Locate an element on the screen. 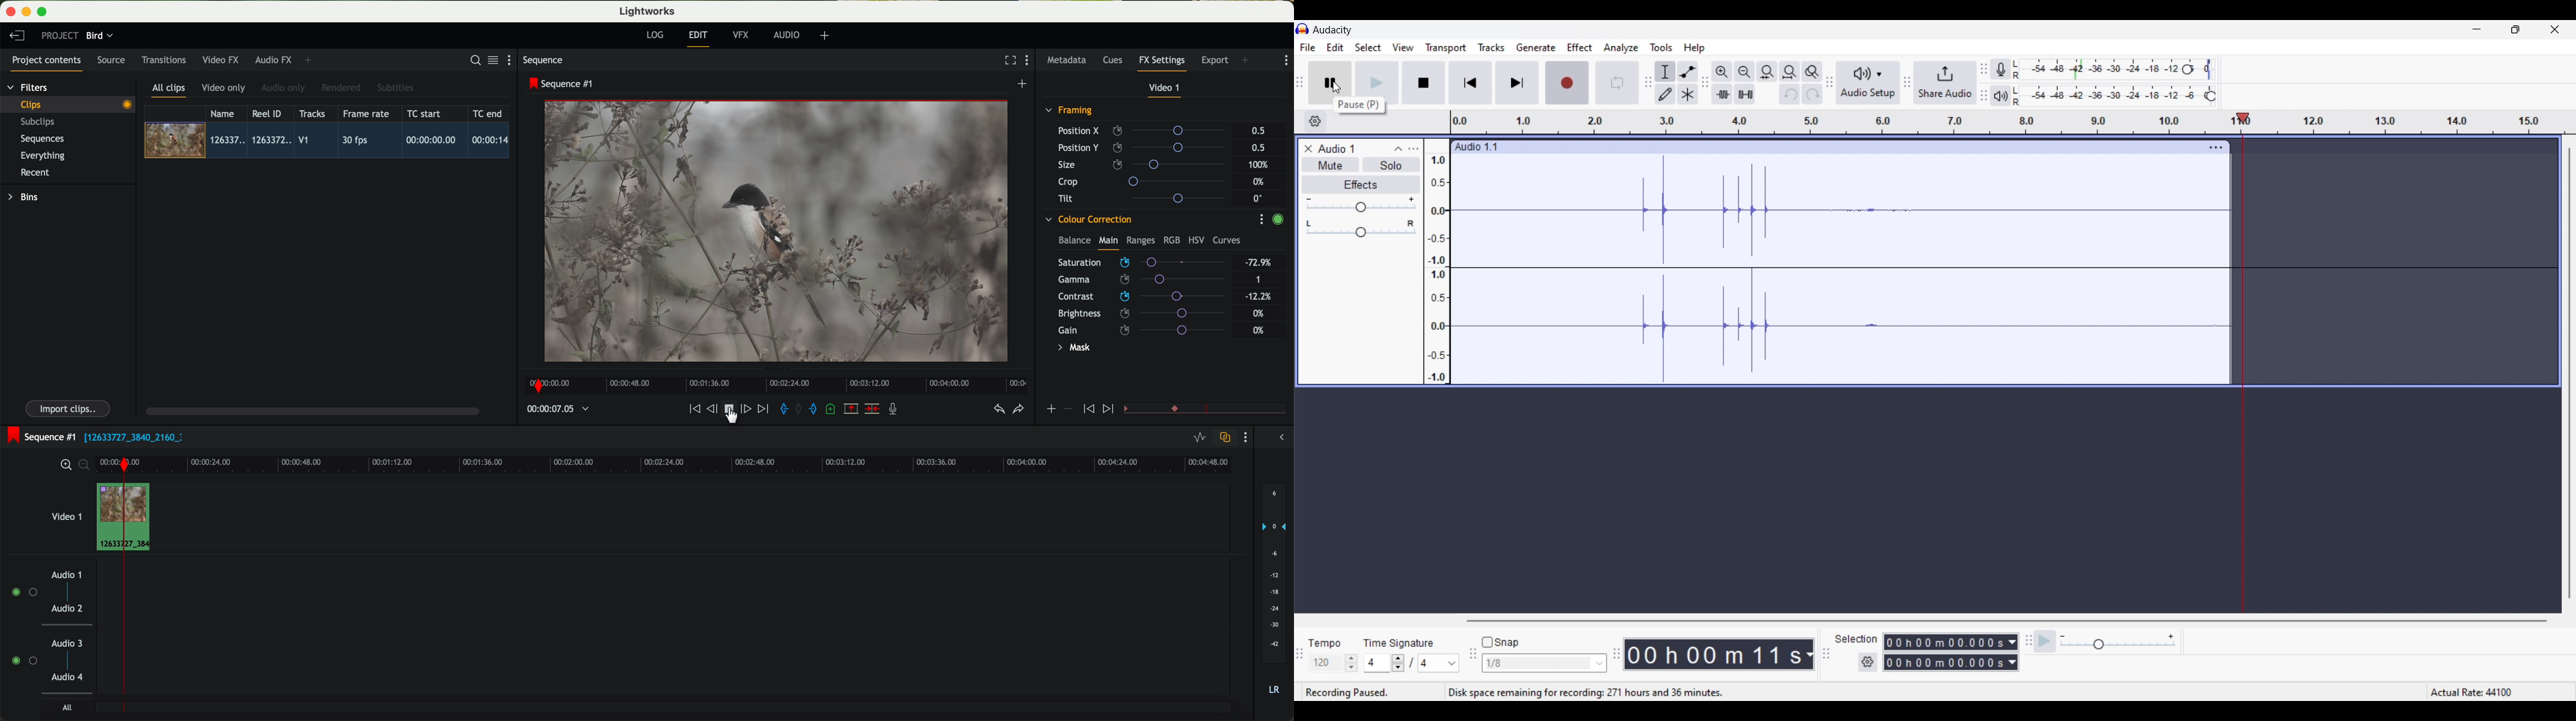 This screenshot has height=728, width=2576. Pause is located at coordinates (1329, 79).